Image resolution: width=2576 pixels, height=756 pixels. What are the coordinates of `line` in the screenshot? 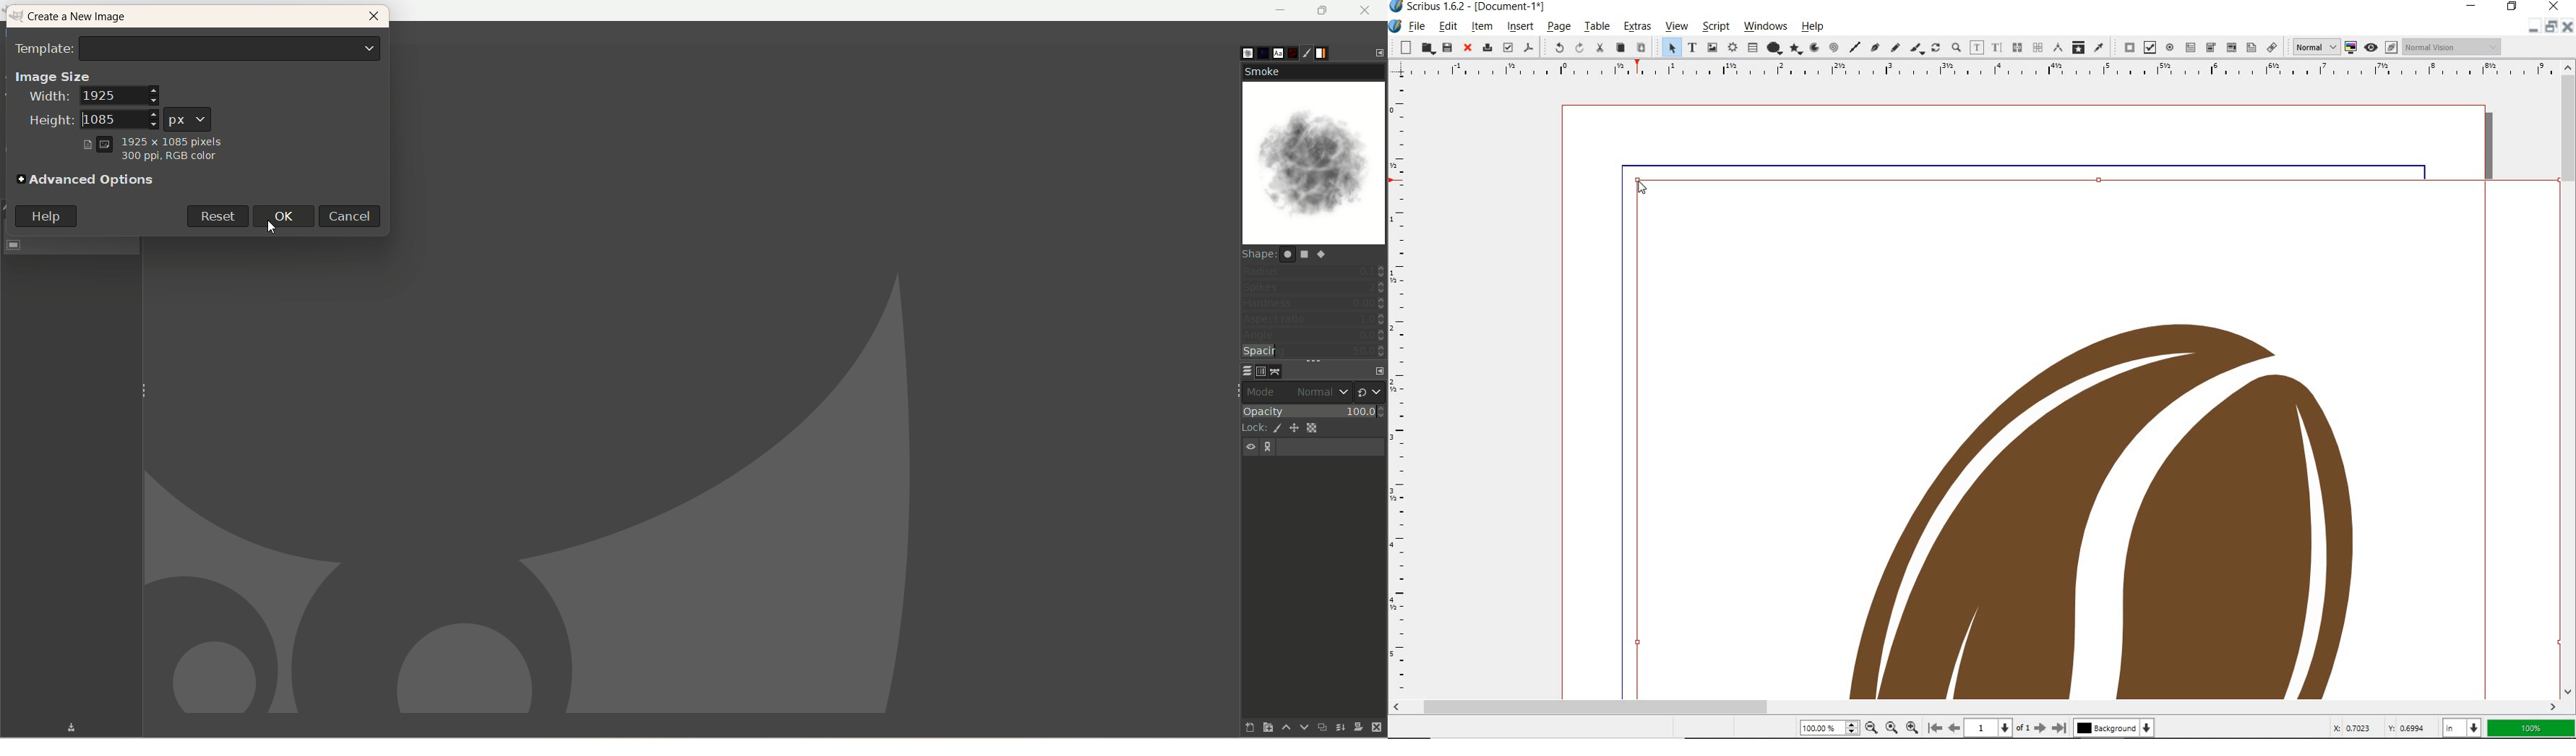 It's located at (1854, 48).